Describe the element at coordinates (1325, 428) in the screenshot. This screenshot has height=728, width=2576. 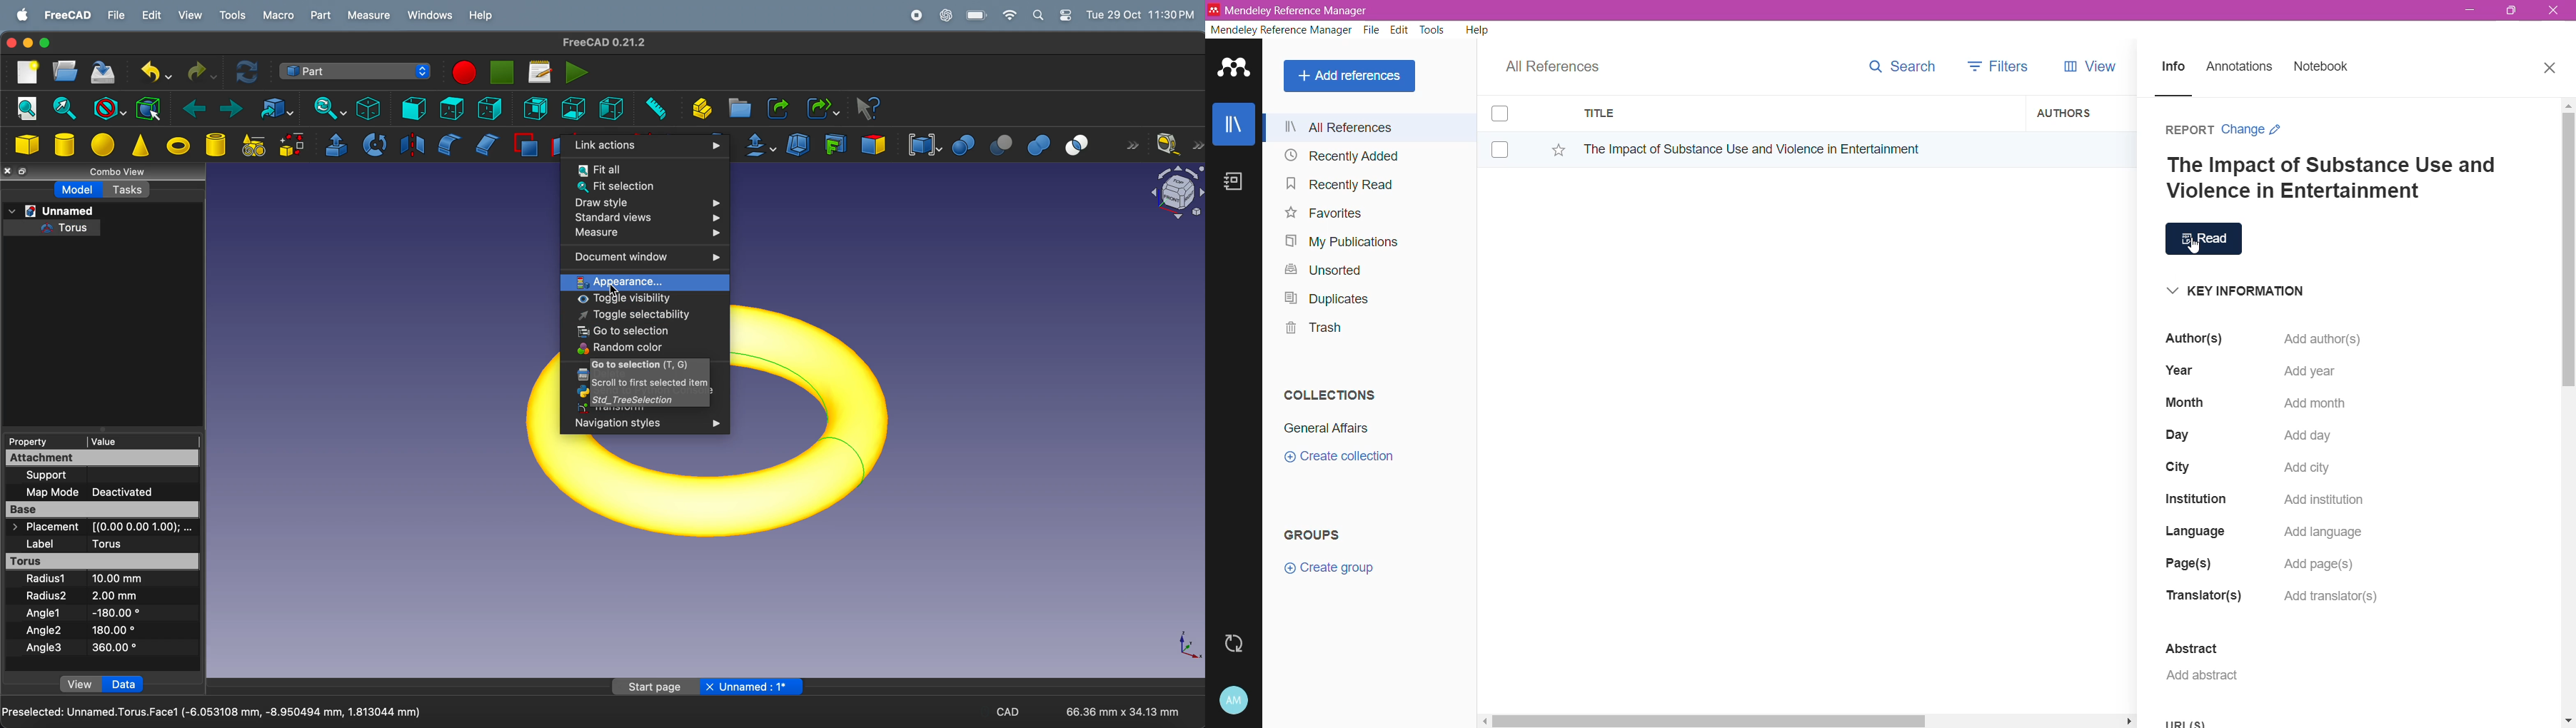
I see `Collection Name` at that location.